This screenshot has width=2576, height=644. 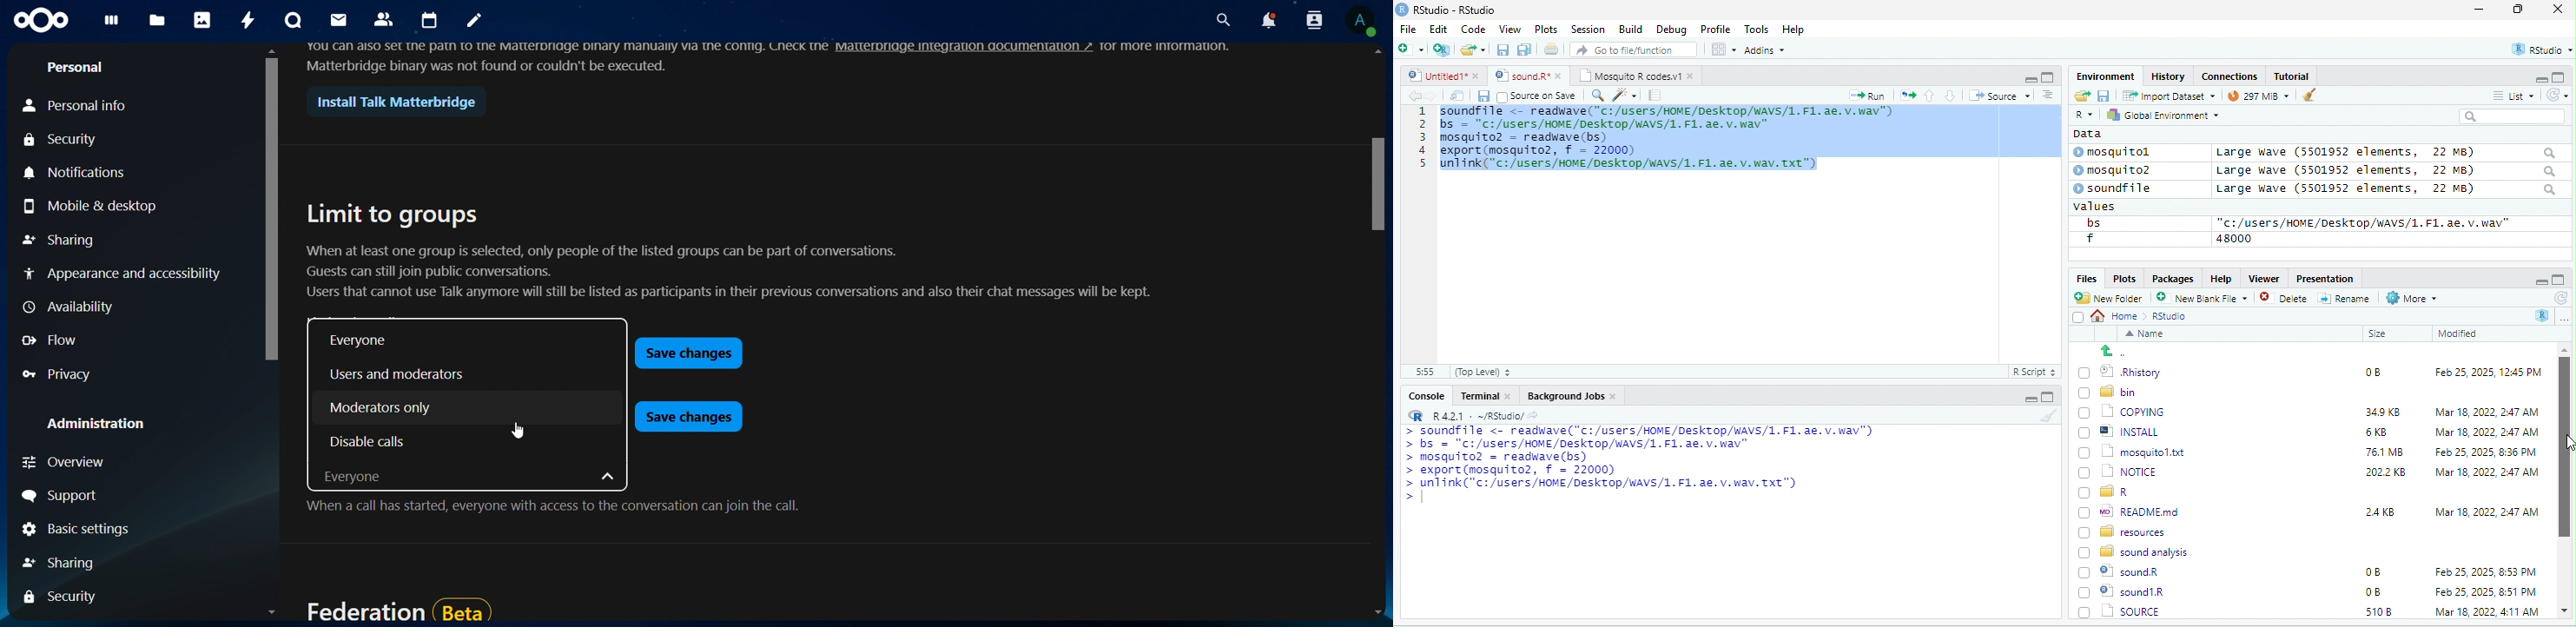 I want to click on 0B, so click(x=2367, y=370).